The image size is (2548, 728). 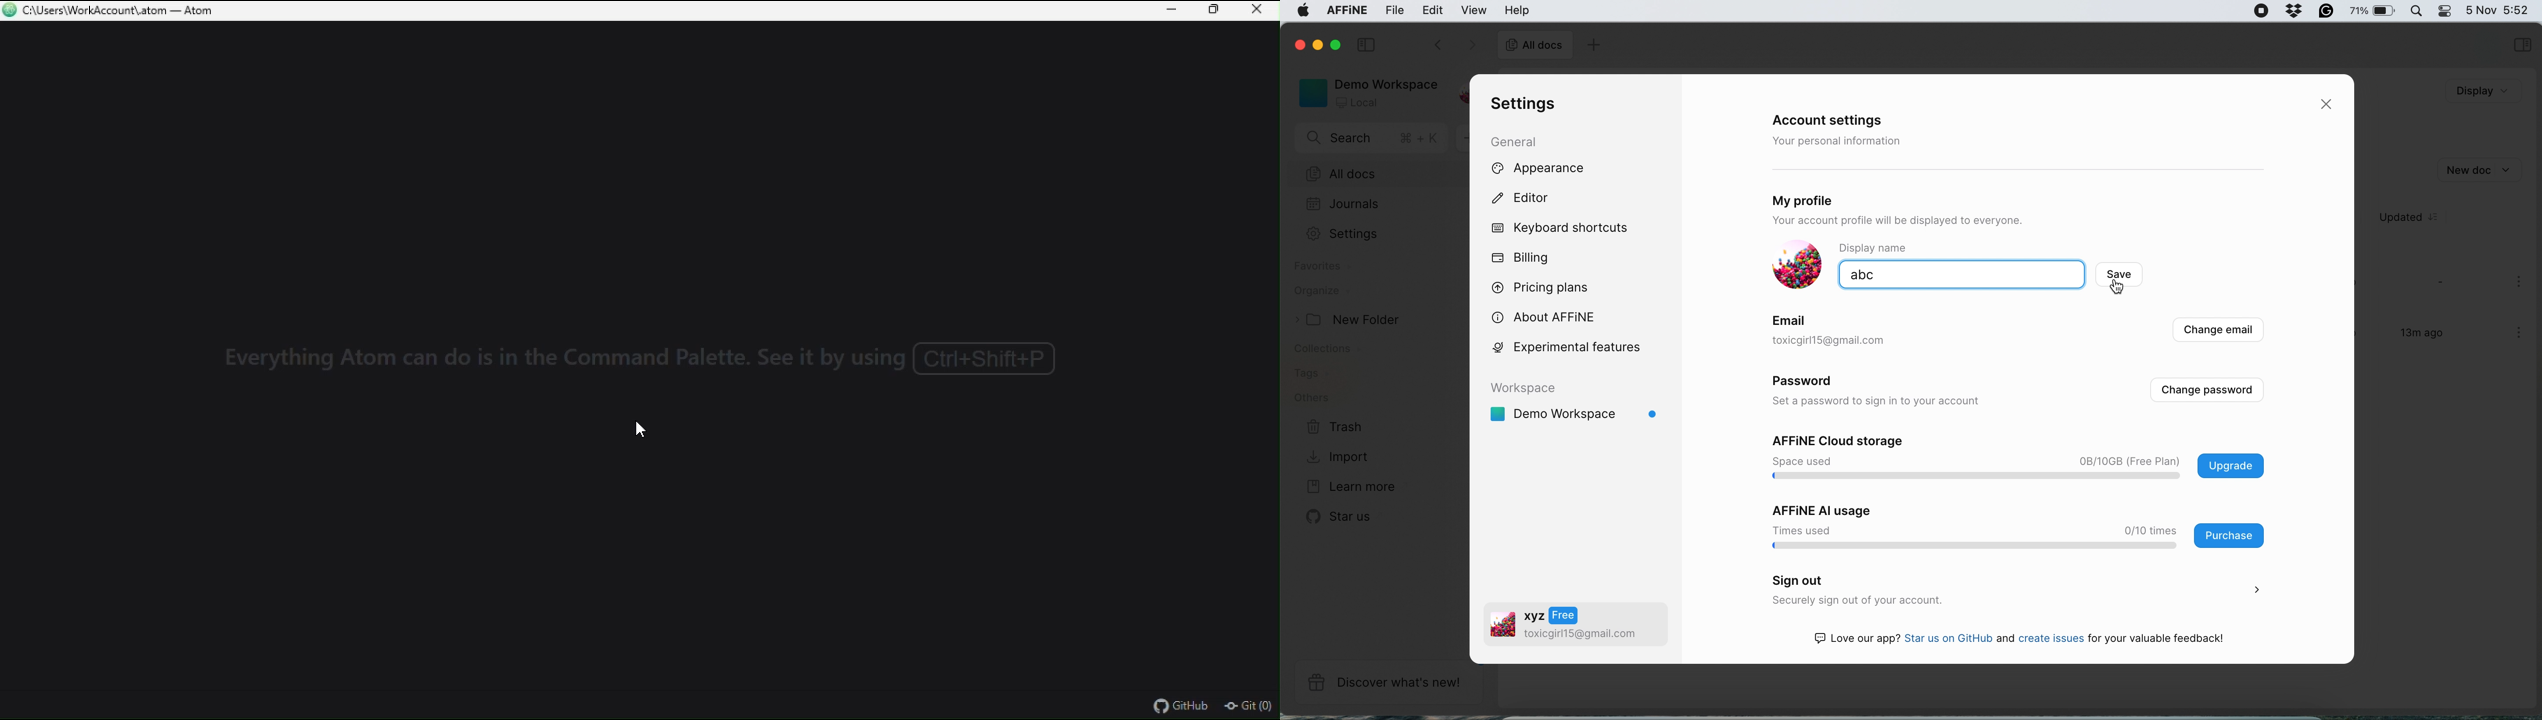 What do you see at coordinates (1791, 319) in the screenshot?
I see `email` at bounding box center [1791, 319].